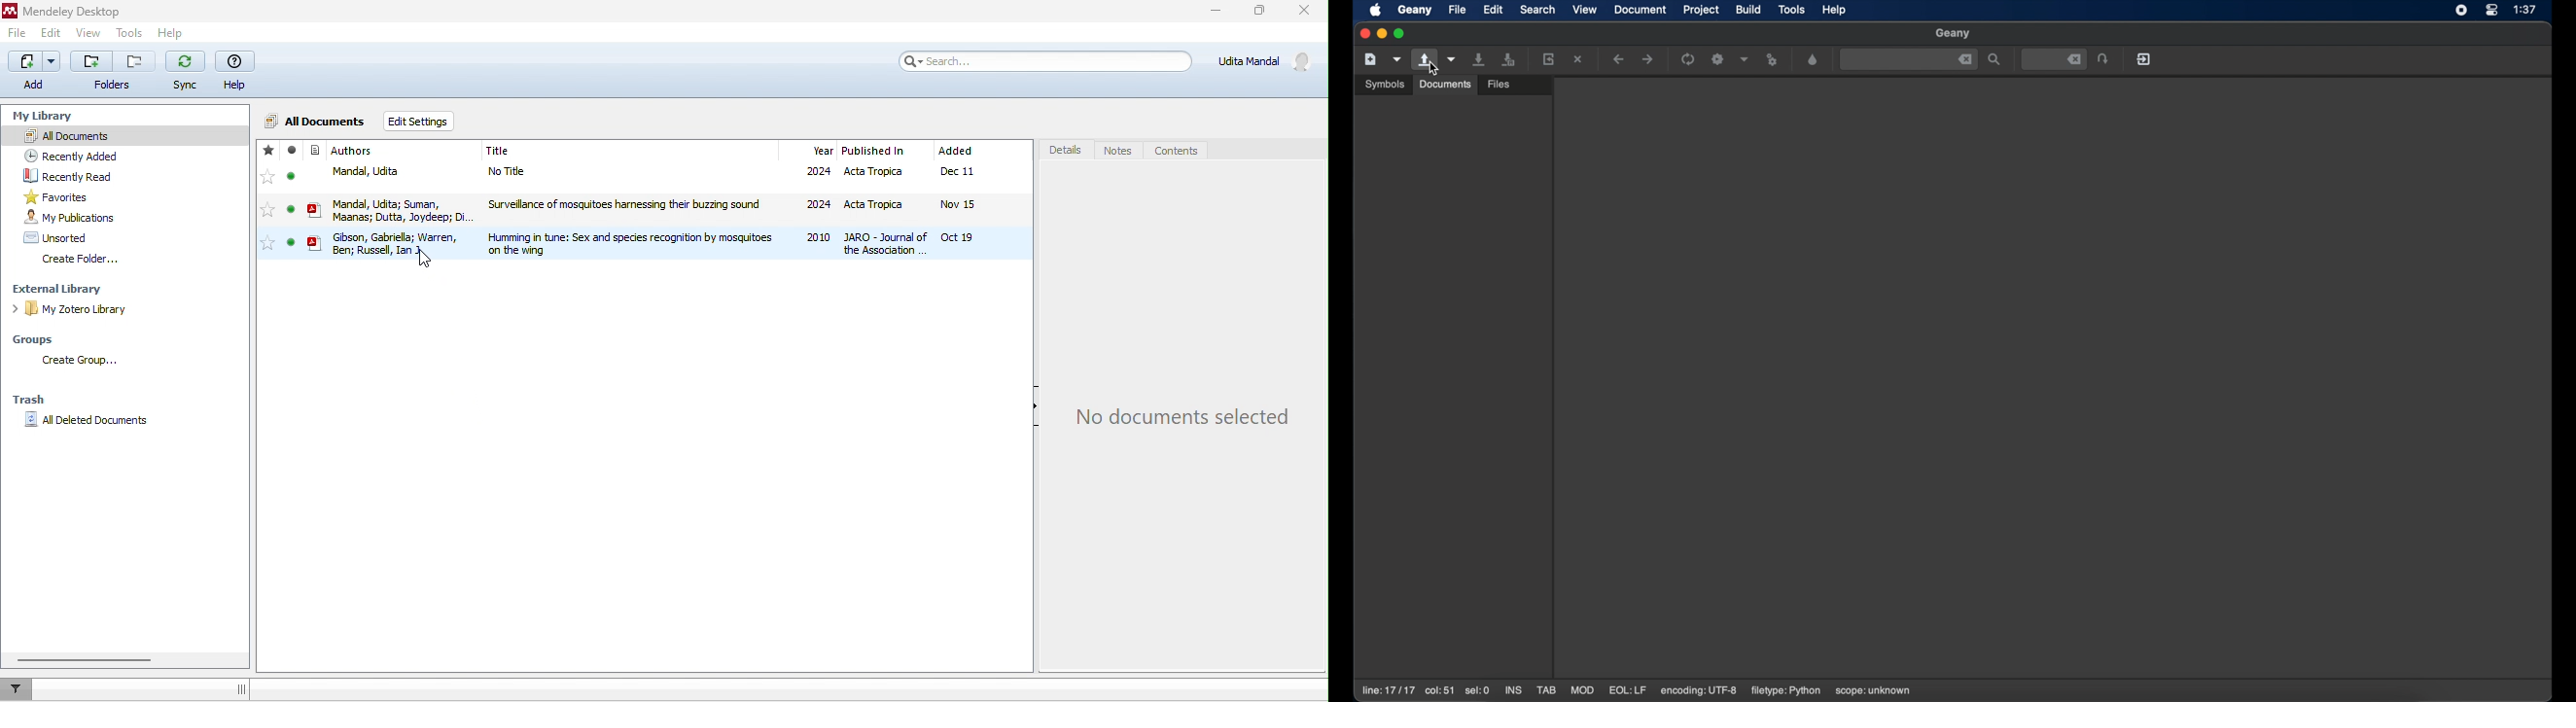 The image size is (2576, 728). What do you see at coordinates (2461, 10) in the screenshot?
I see `screen recorder icons` at bounding box center [2461, 10].